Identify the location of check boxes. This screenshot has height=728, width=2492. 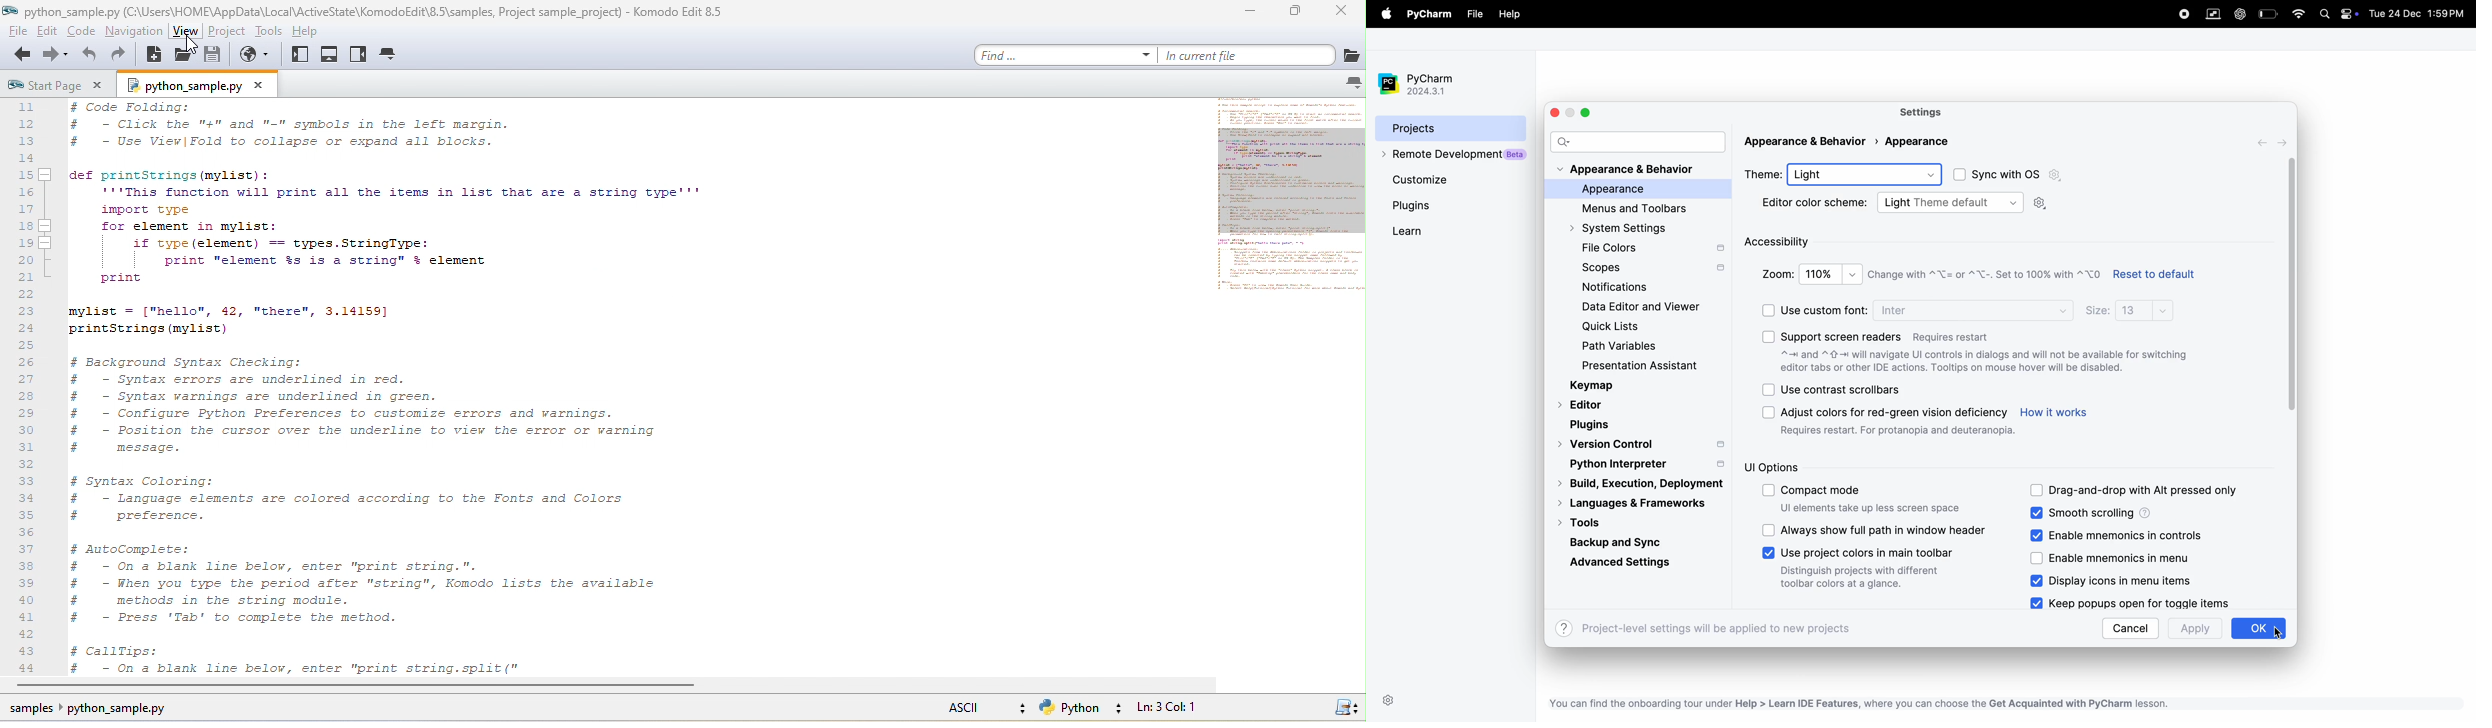
(1768, 529).